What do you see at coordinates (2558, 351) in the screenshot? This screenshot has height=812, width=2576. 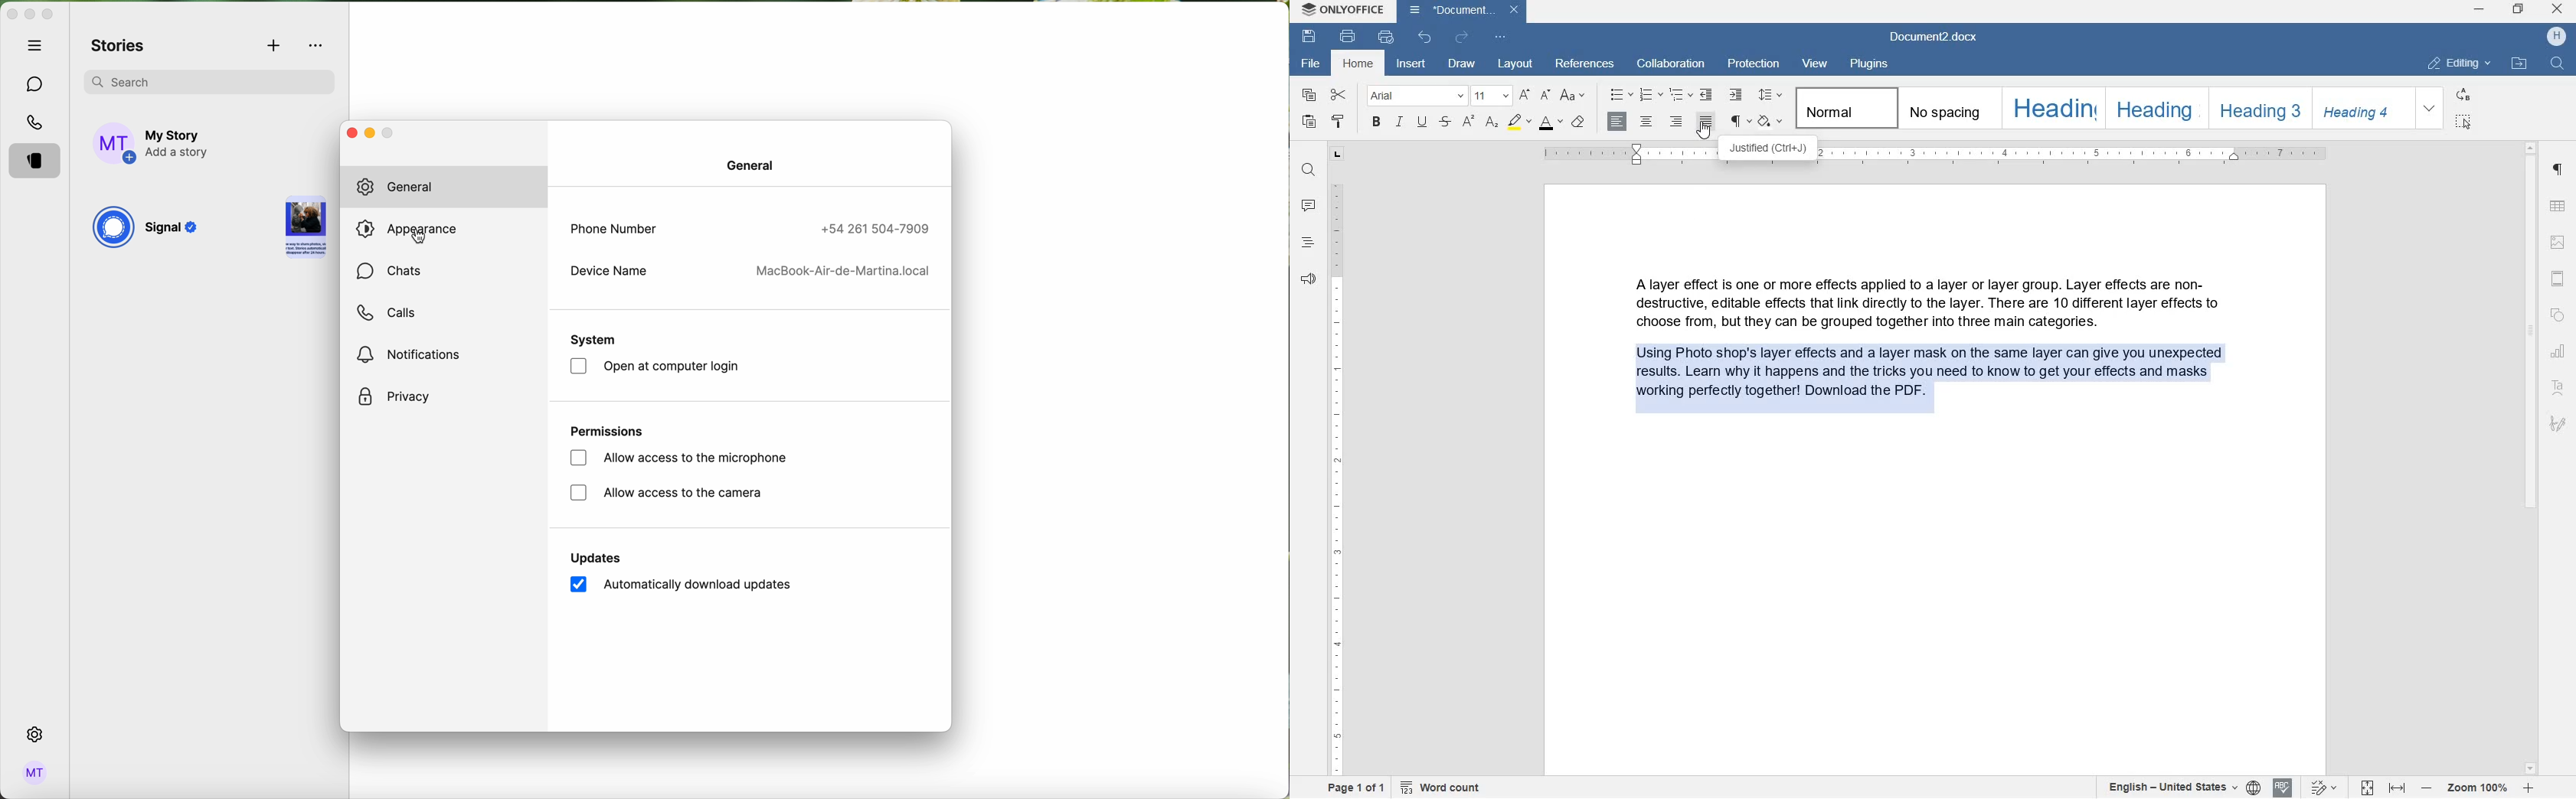 I see `CHART` at bounding box center [2558, 351].